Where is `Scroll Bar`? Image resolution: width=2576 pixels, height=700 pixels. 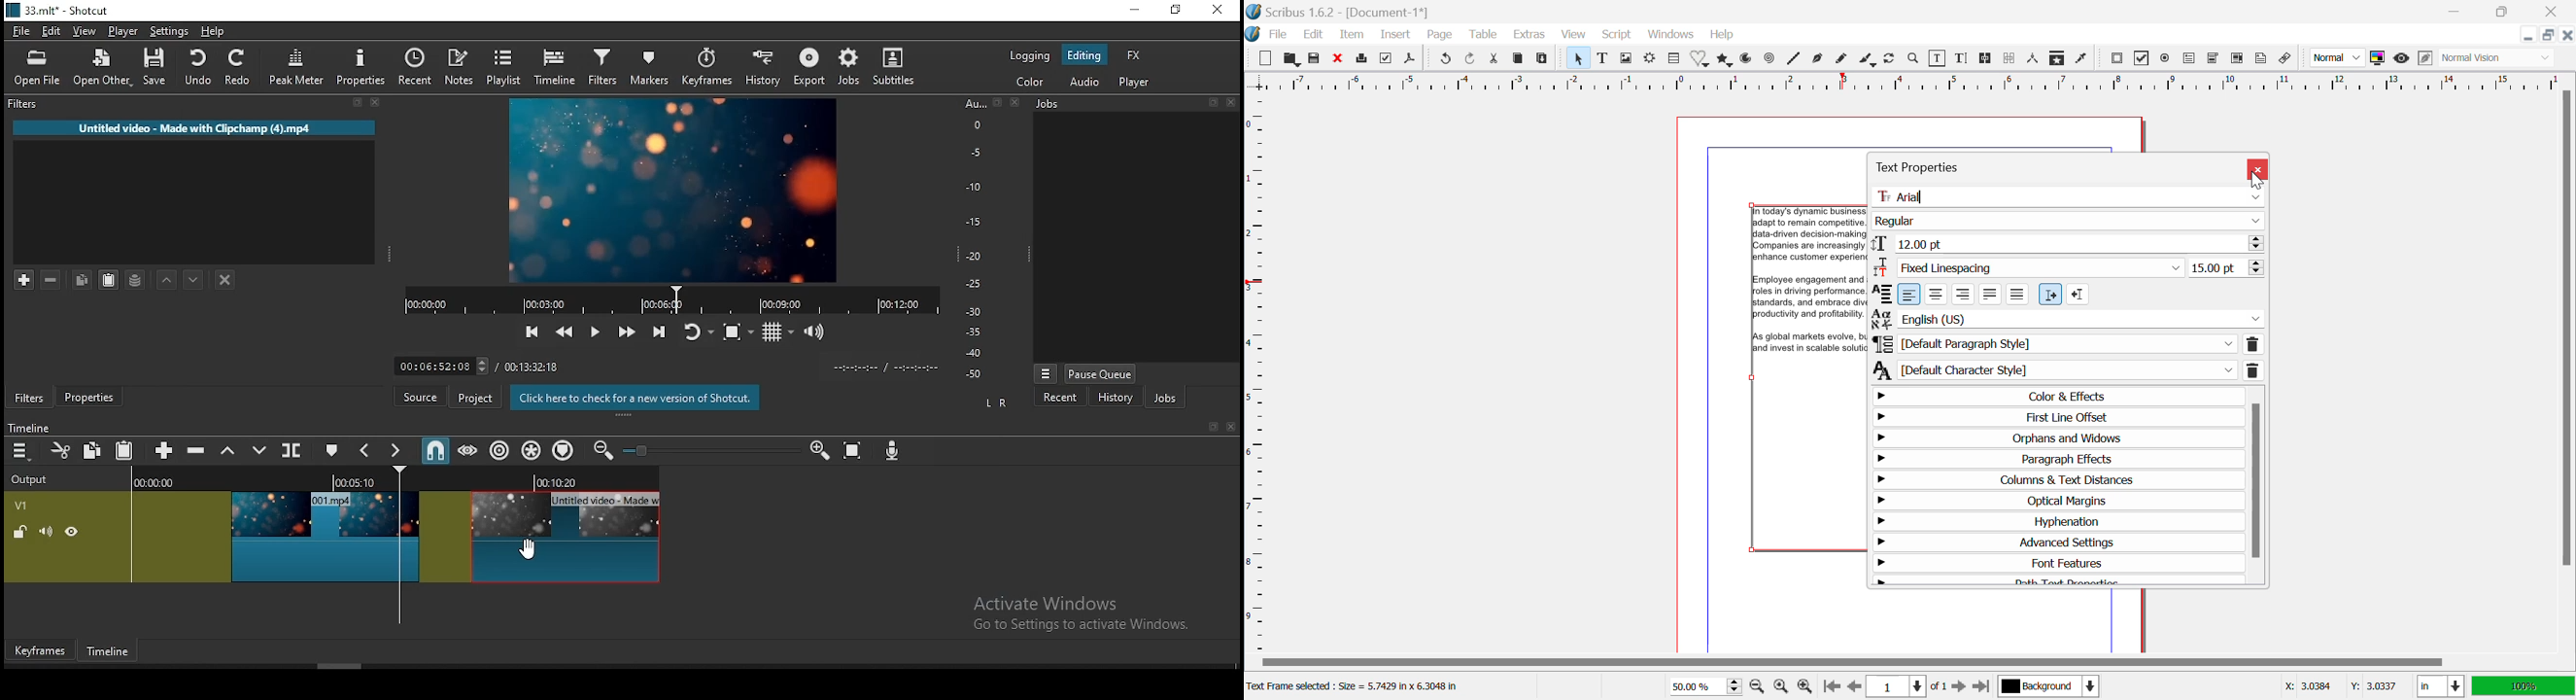
Scroll Bar is located at coordinates (2565, 369).